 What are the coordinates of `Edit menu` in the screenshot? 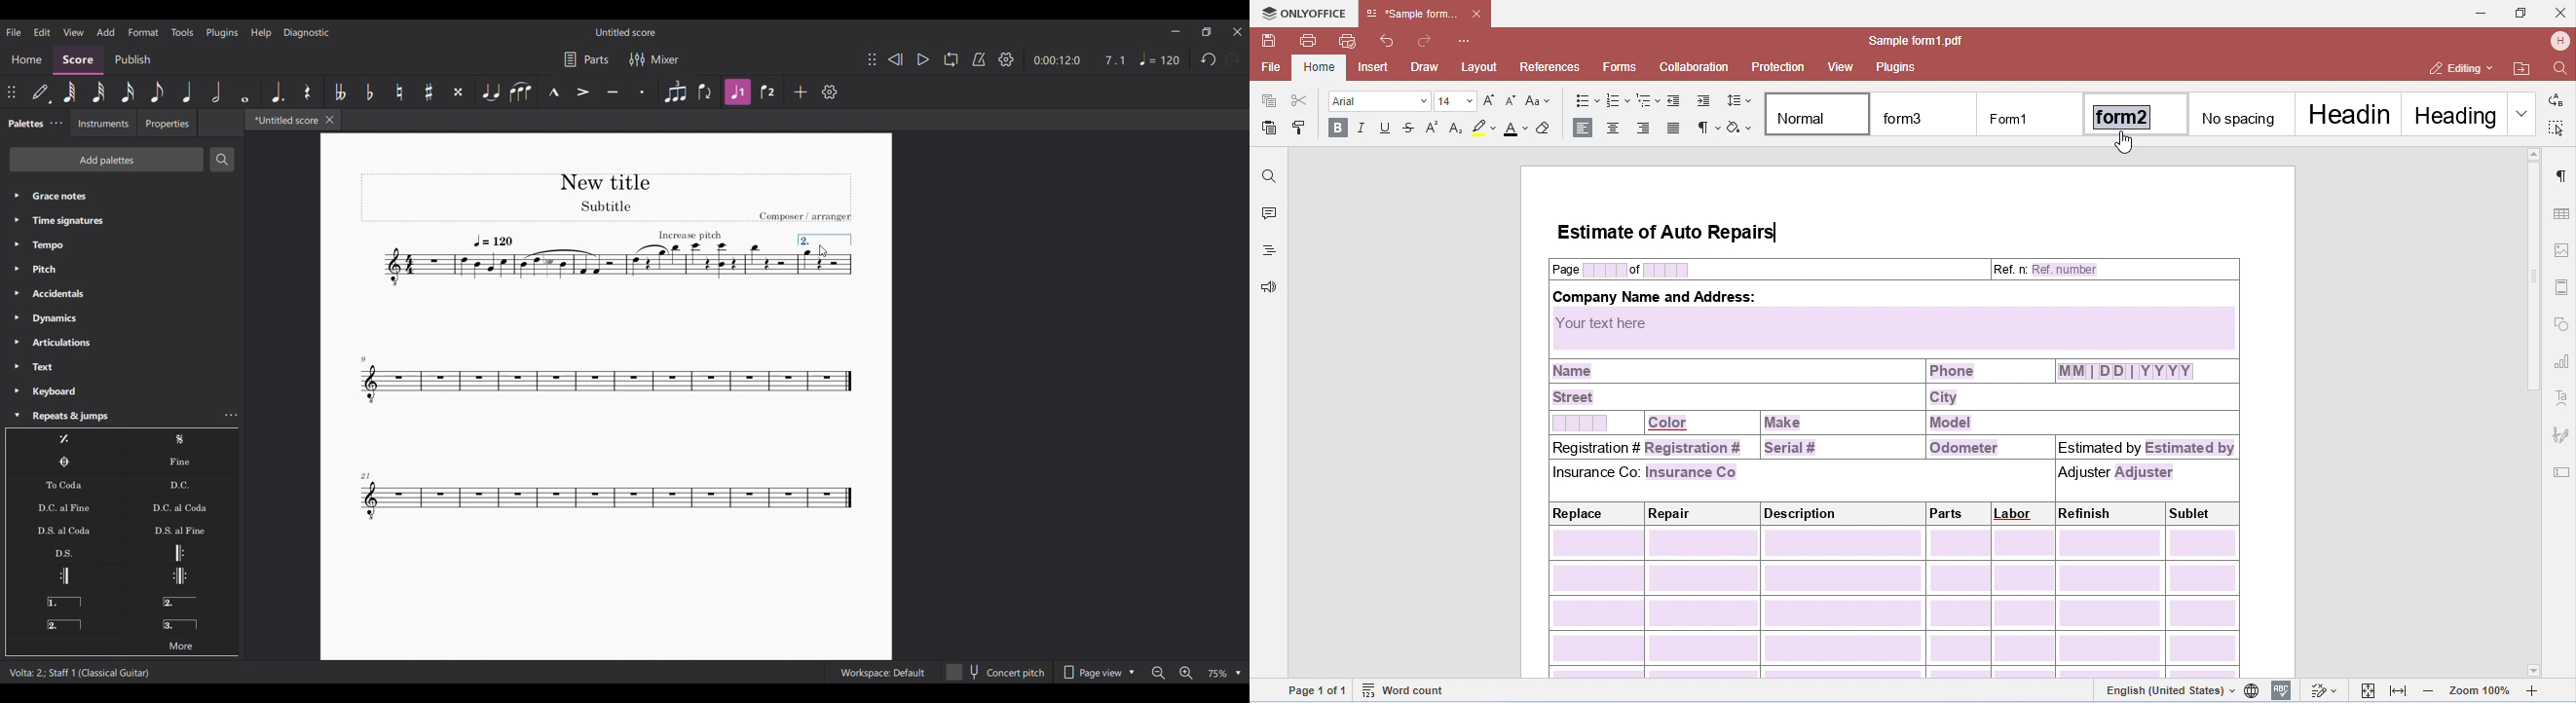 It's located at (42, 33).